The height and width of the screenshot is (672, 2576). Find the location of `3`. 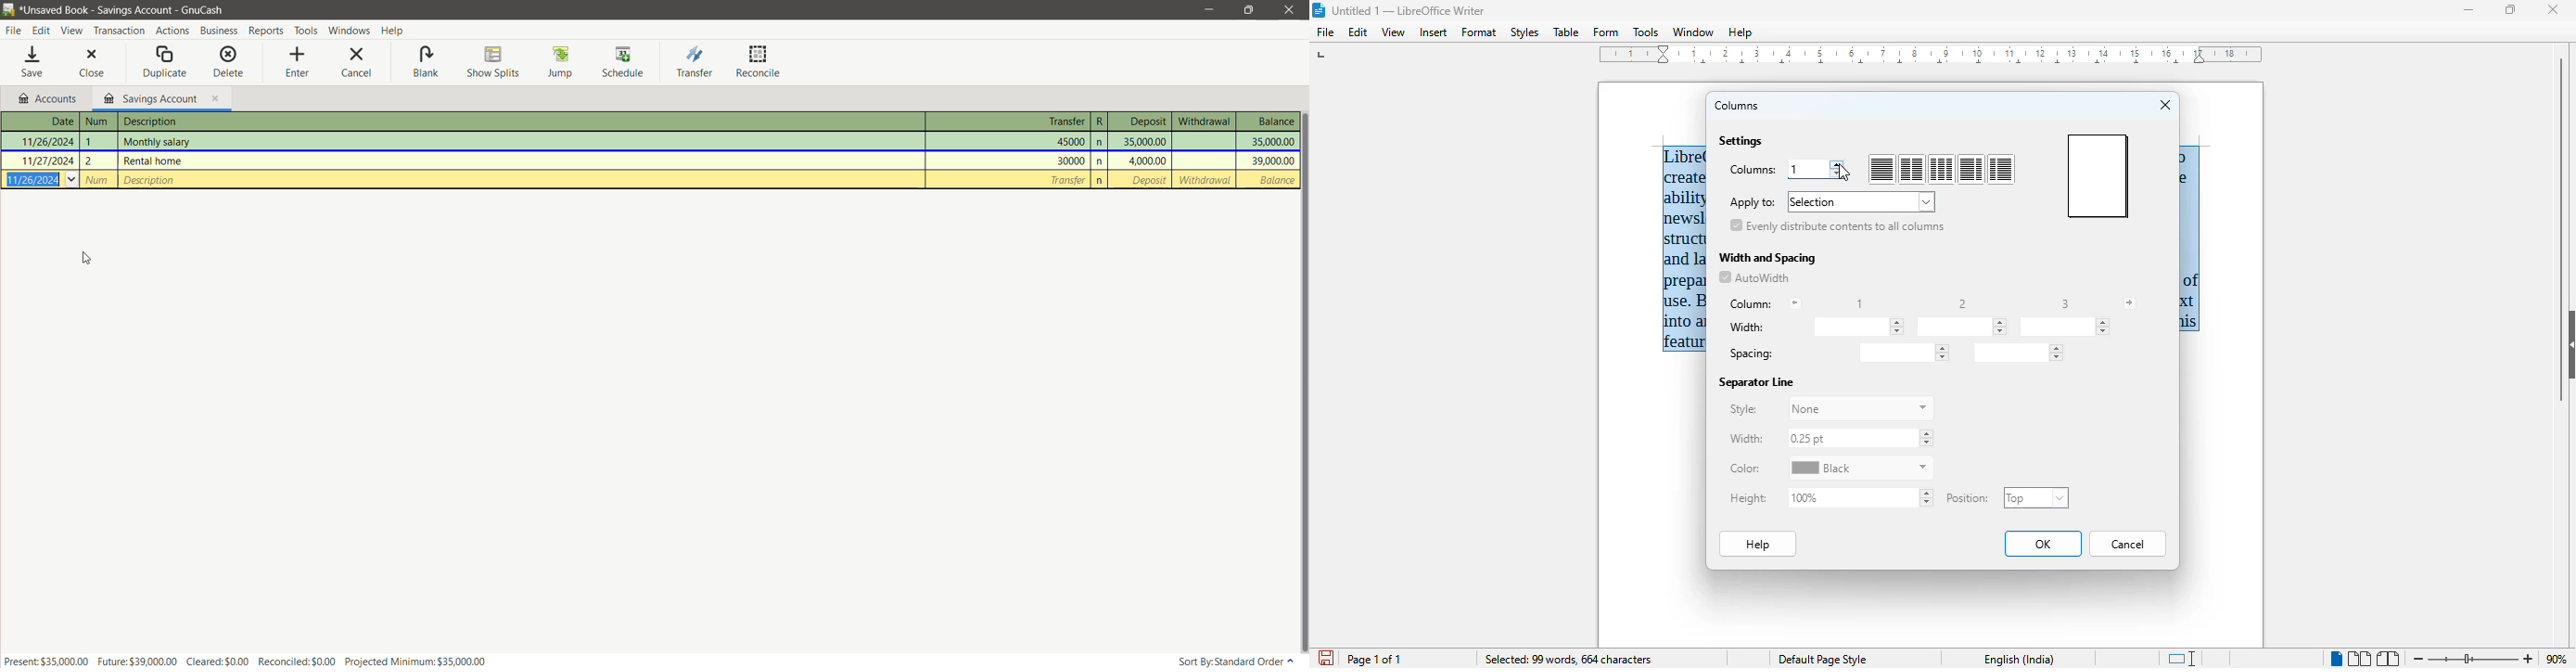

3 is located at coordinates (2065, 303).